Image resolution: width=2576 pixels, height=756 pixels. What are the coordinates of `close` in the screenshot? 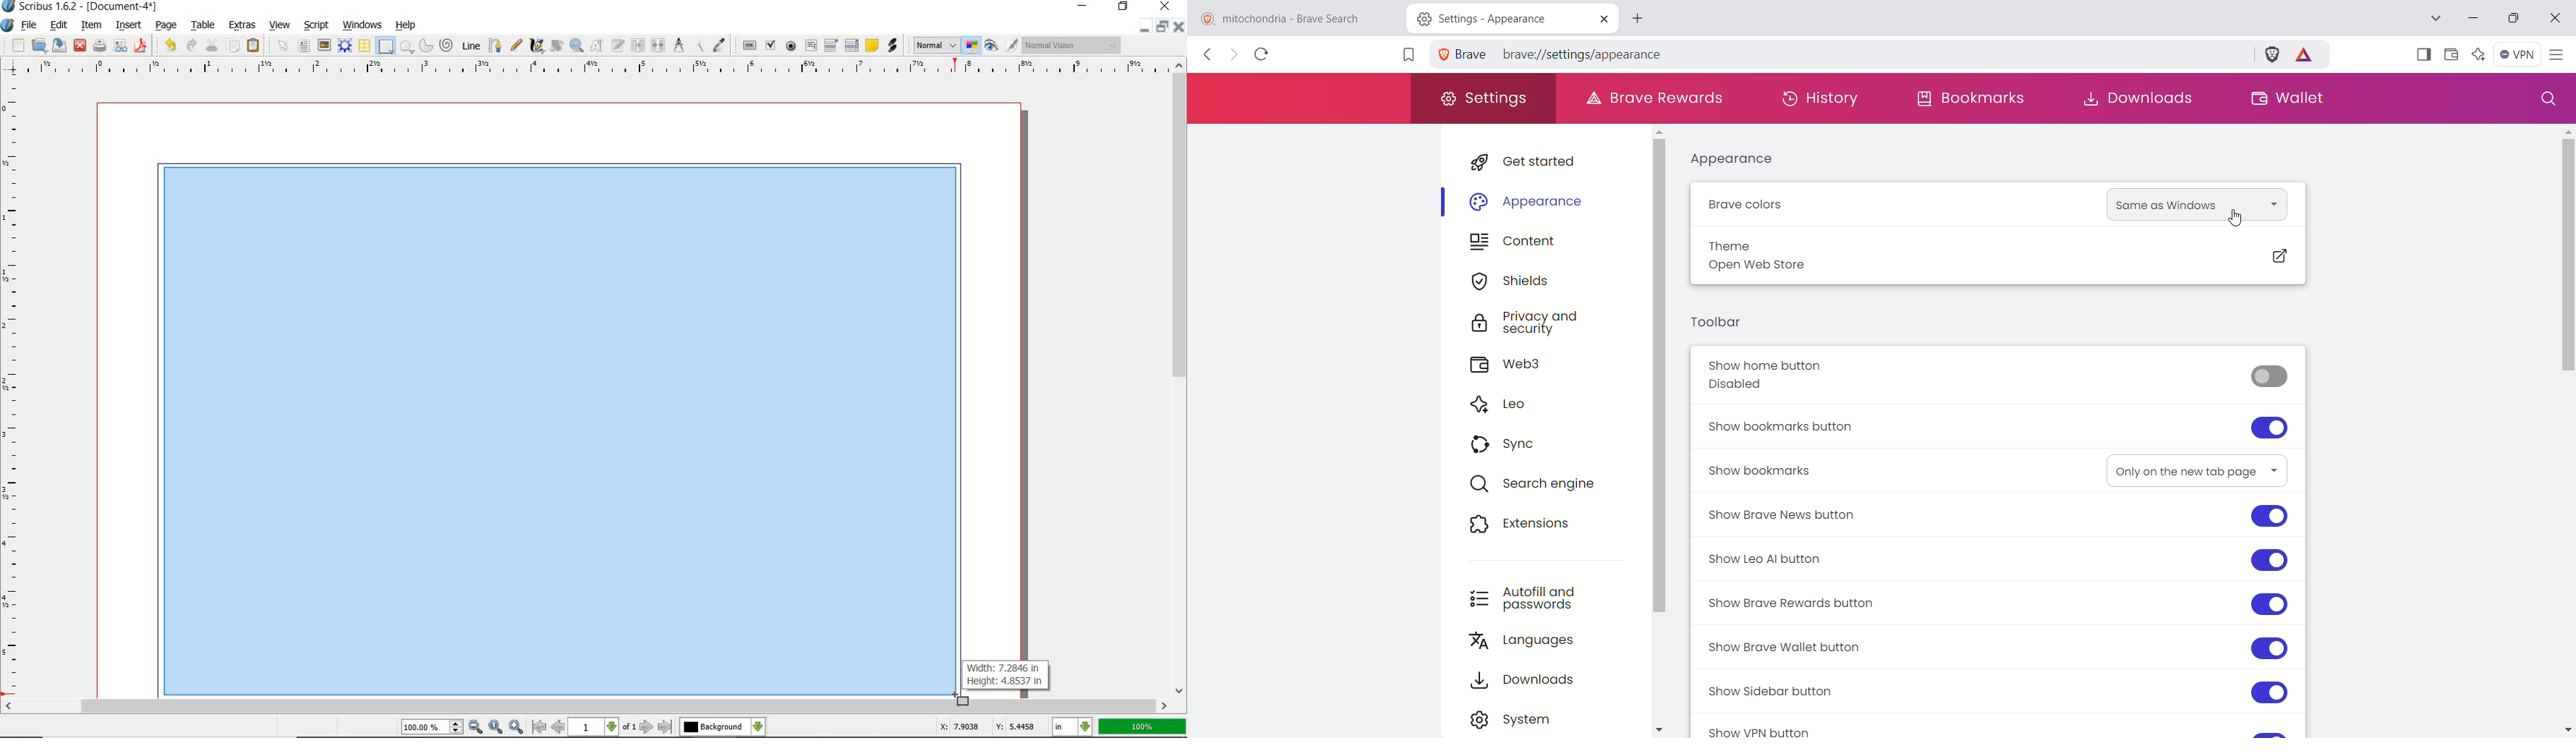 It's located at (80, 46).